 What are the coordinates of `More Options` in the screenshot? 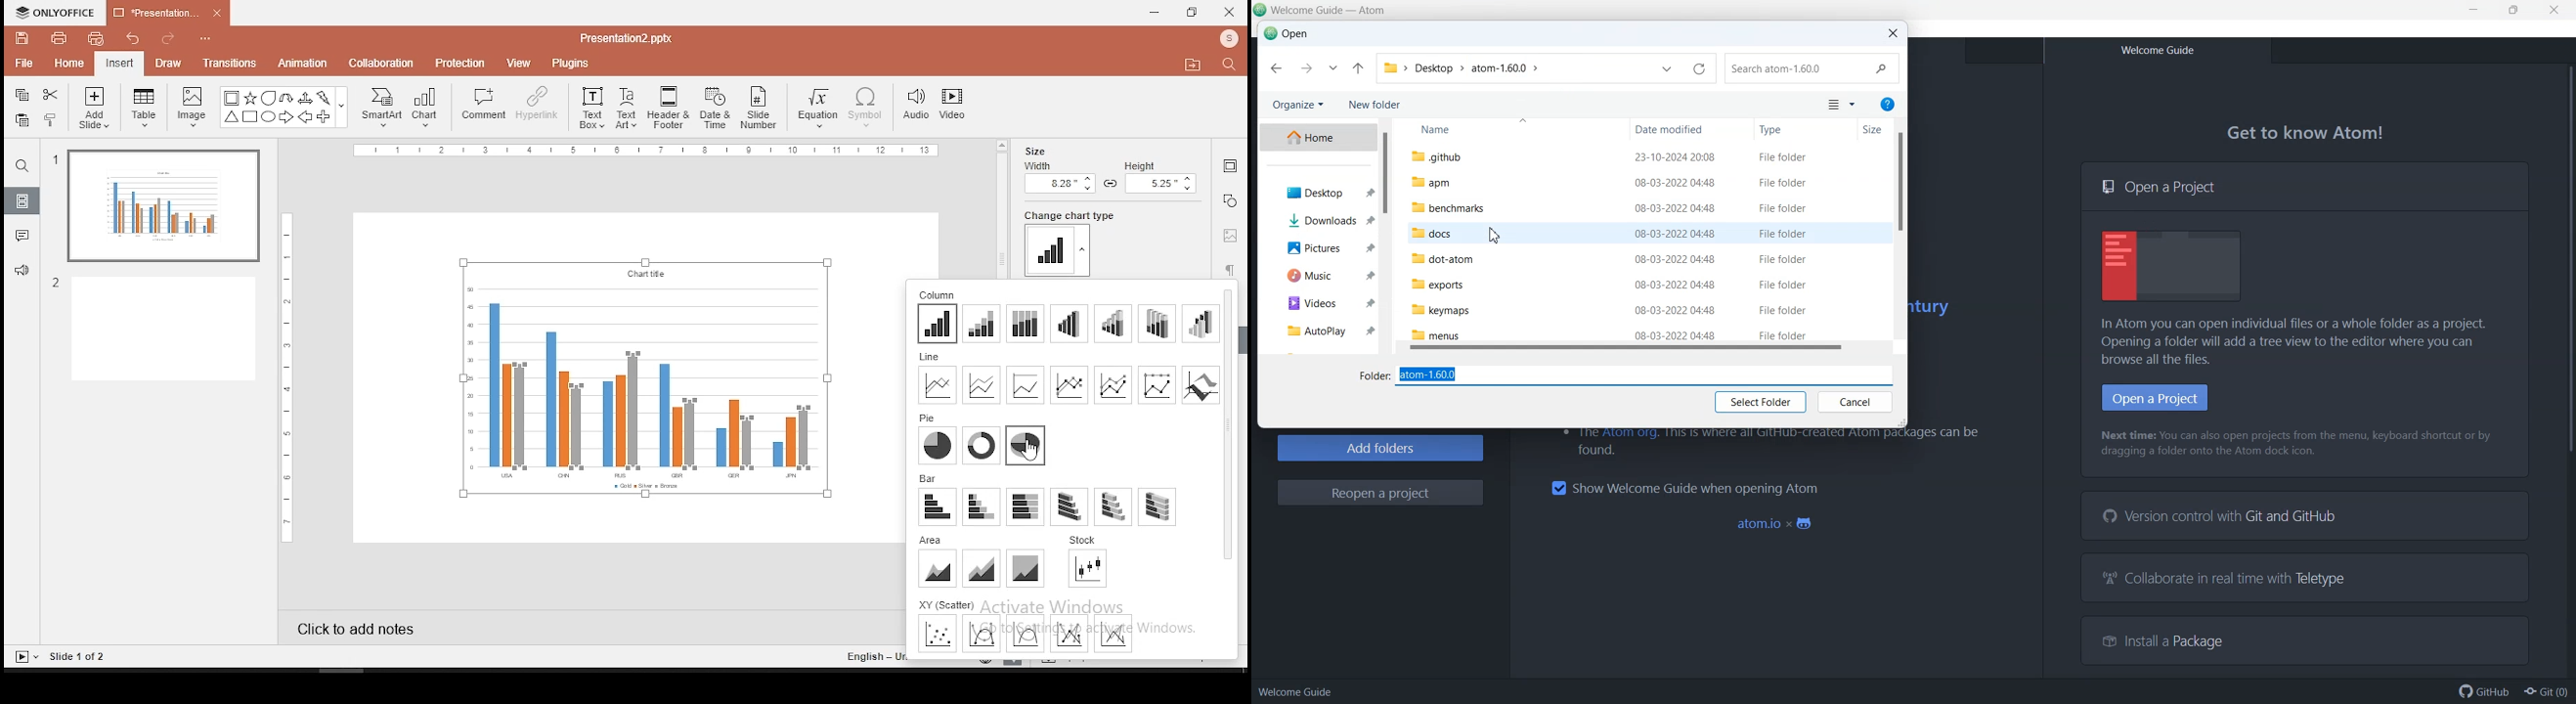 It's located at (1853, 106).